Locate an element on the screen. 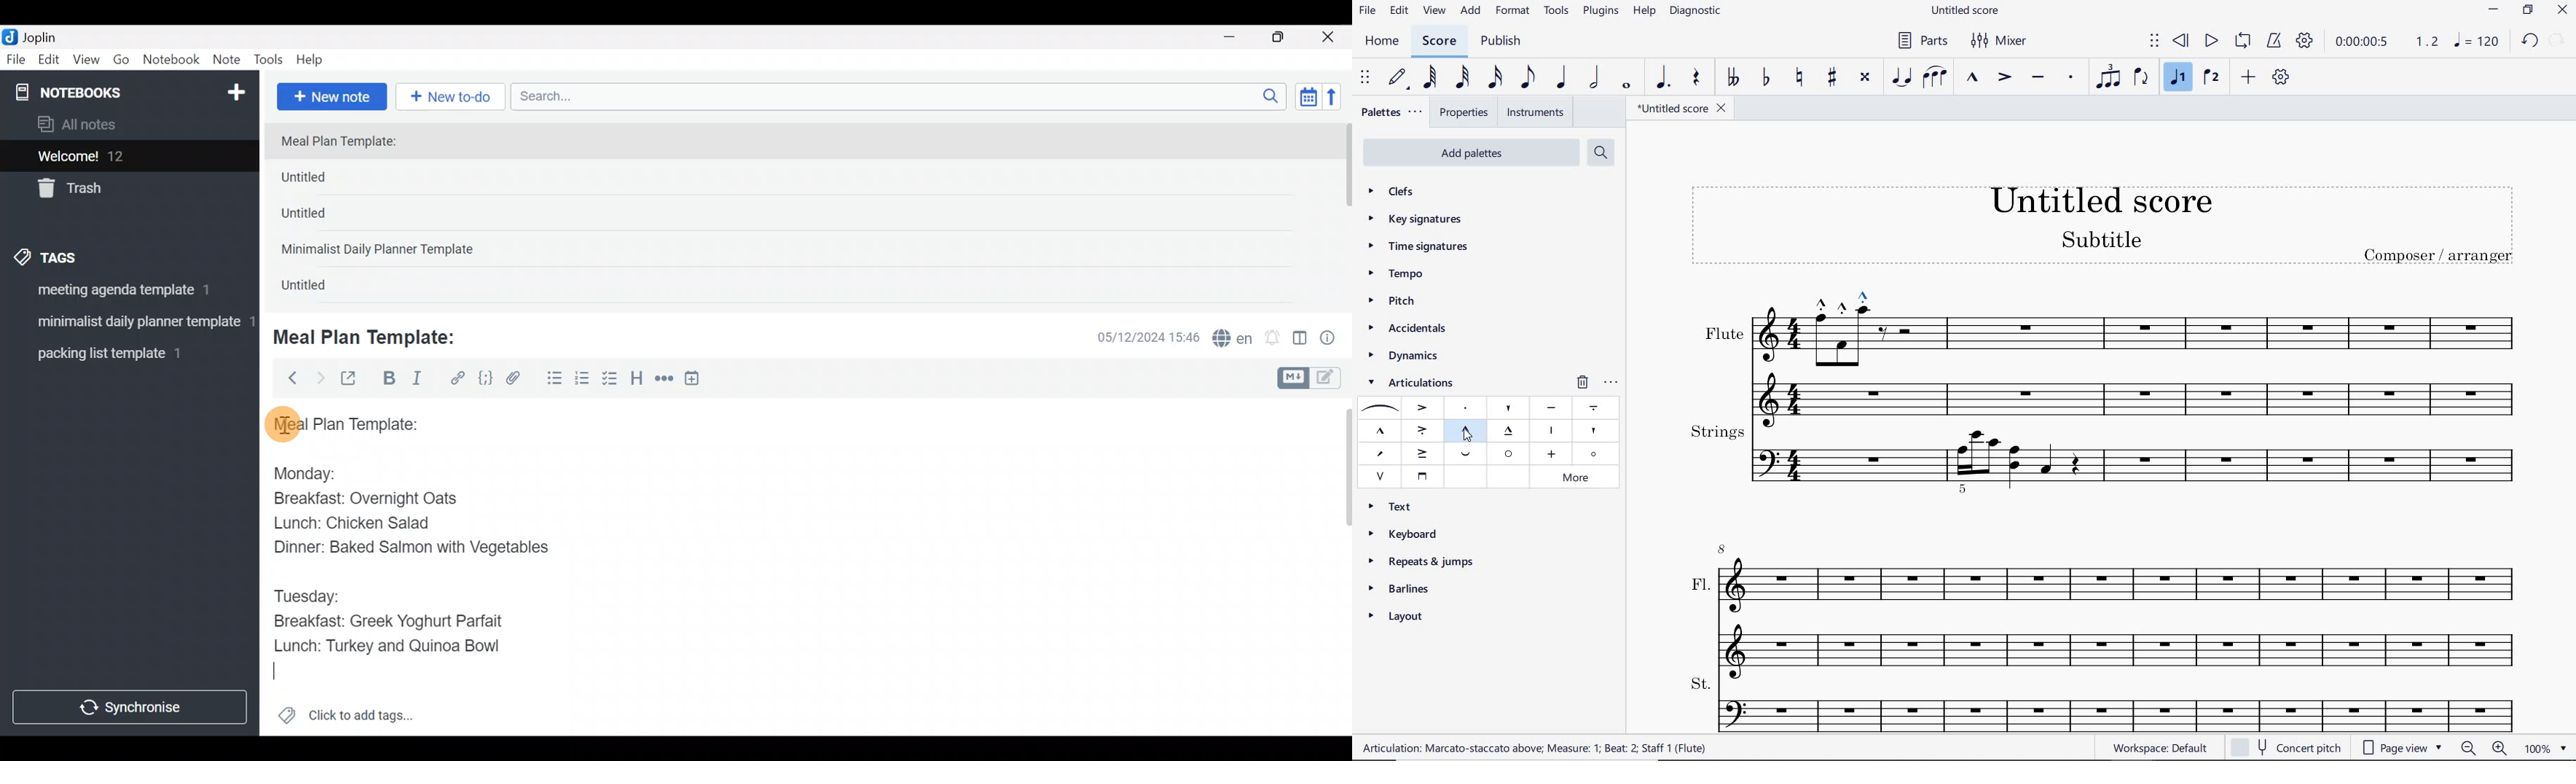  TENUTO-ACCENT ABOVE is located at coordinates (1424, 452).